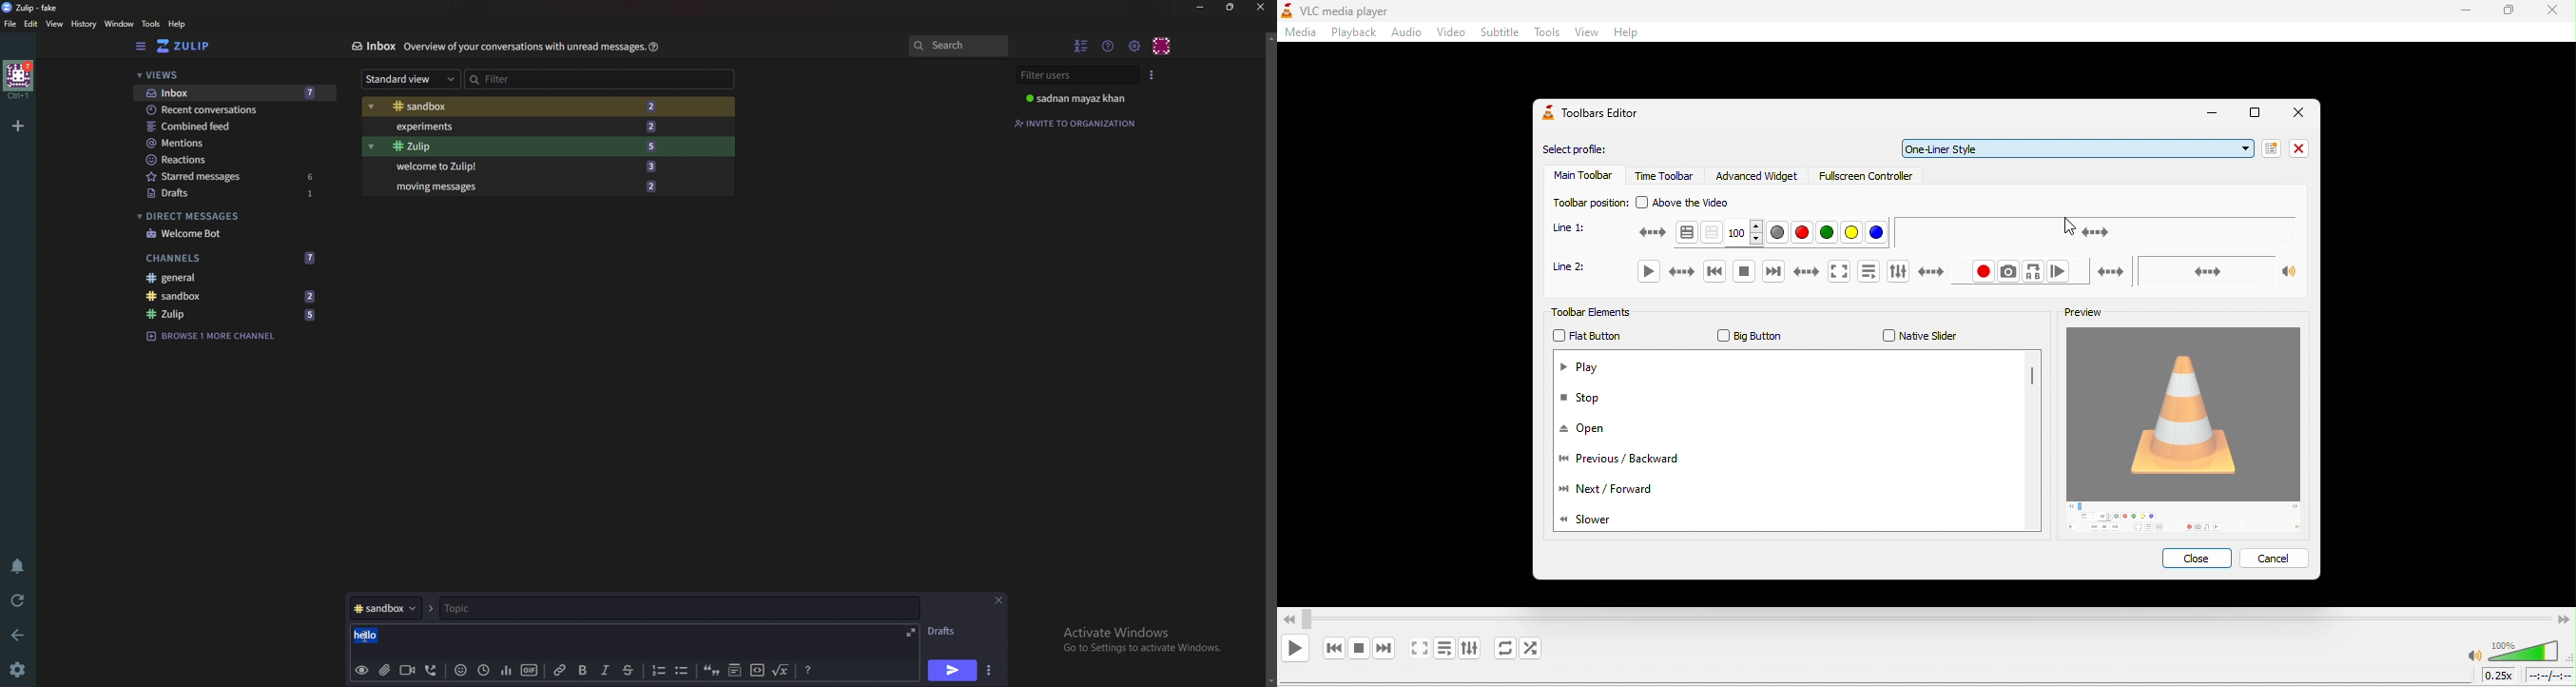 The width and height of the screenshot is (2576, 700). I want to click on topic, so click(583, 609).